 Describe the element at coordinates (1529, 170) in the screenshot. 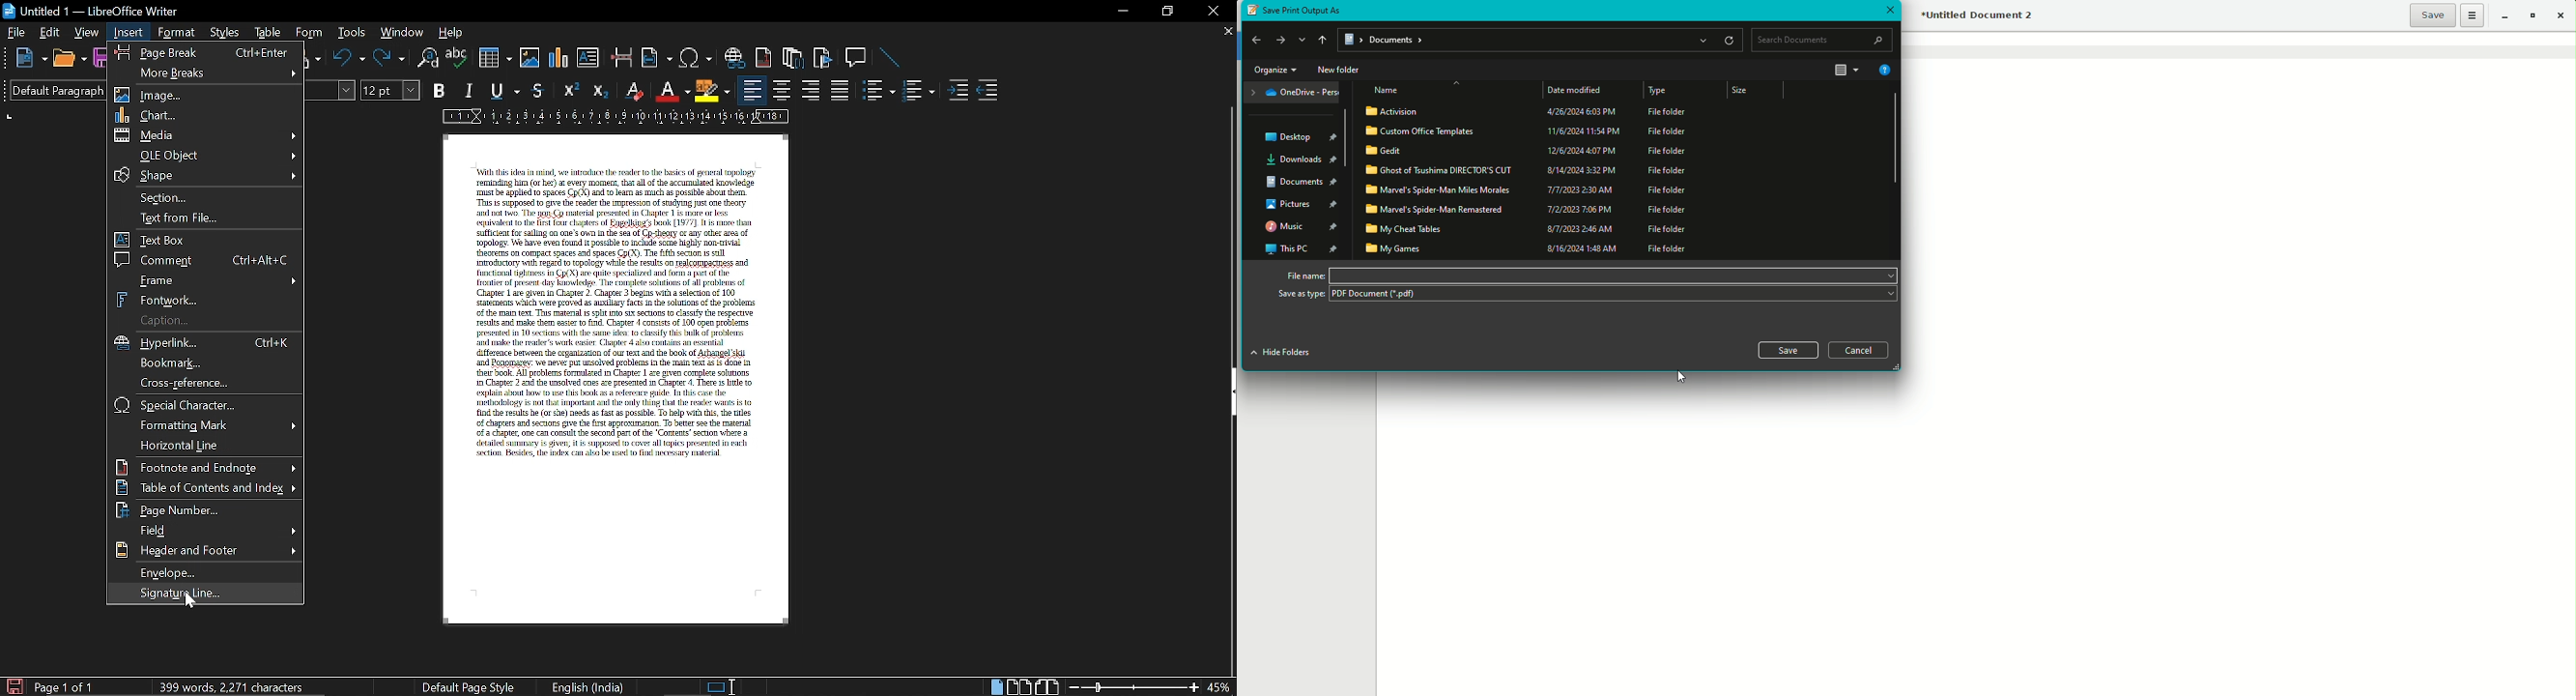

I see `Ghost of Tsushima` at that location.